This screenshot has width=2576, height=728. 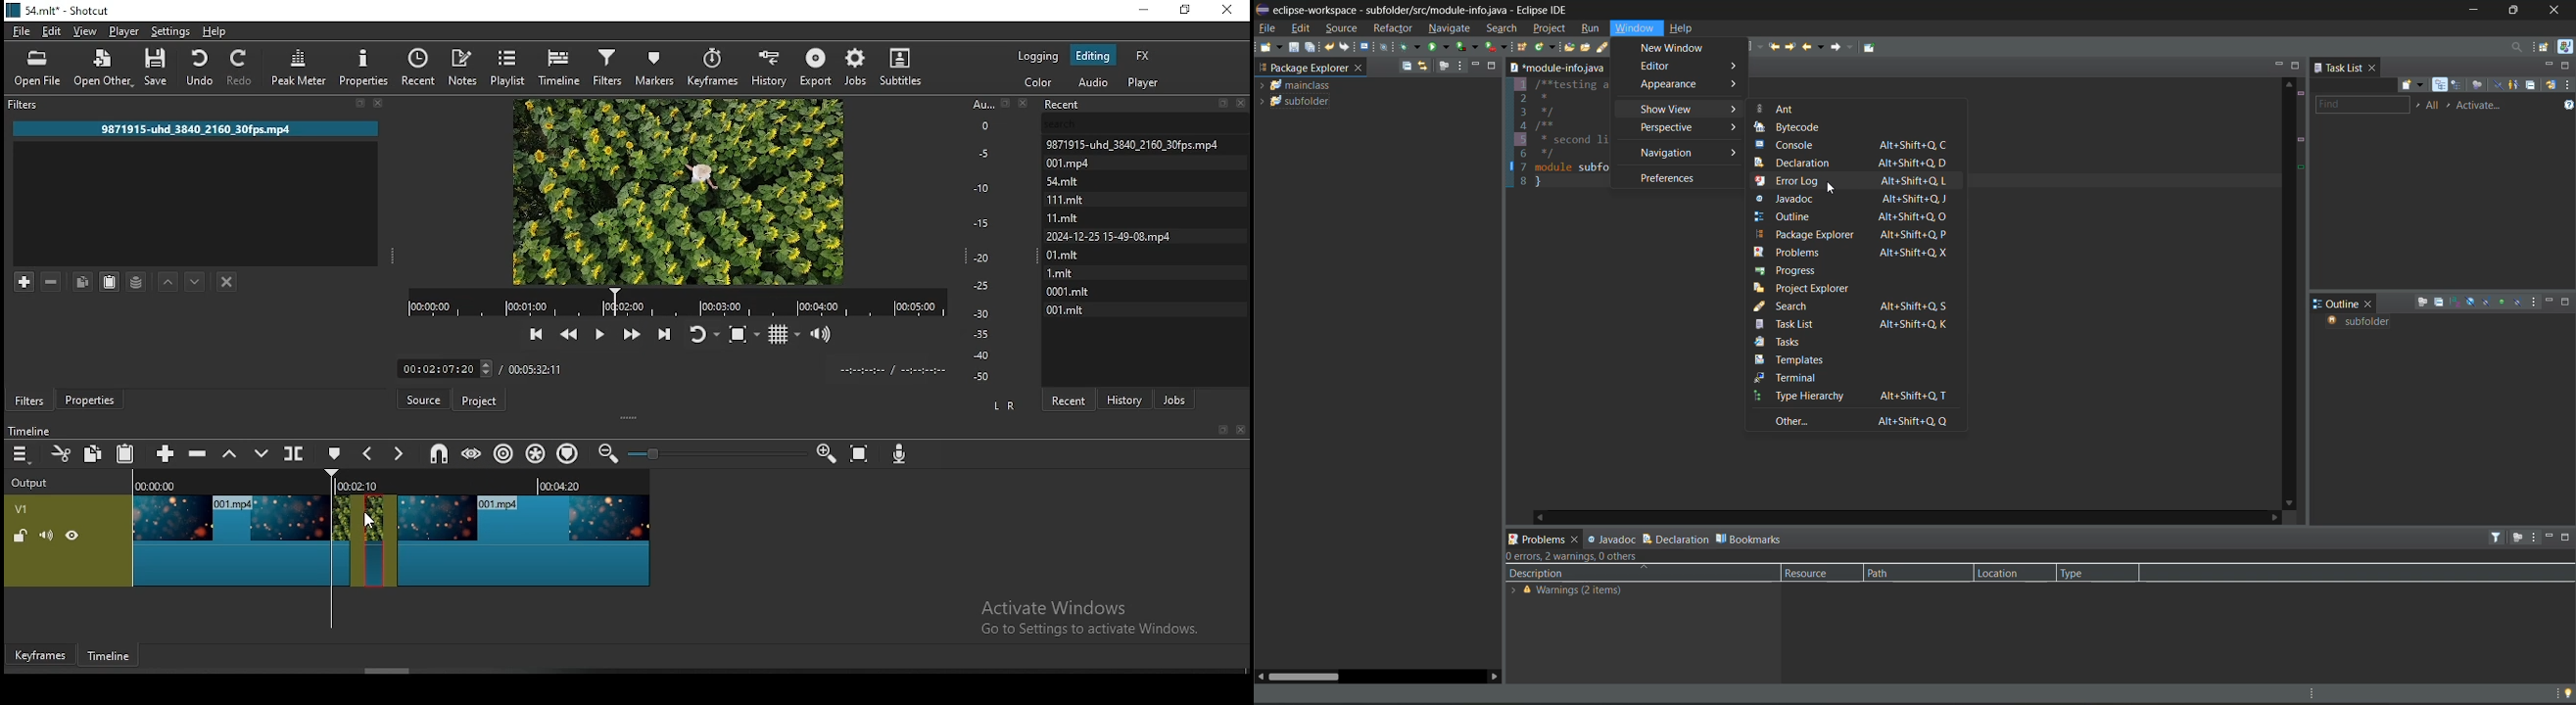 What do you see at coordinates (1225, 11) in the screenshot?
I see `close window` at bounding box center [1225, 11].